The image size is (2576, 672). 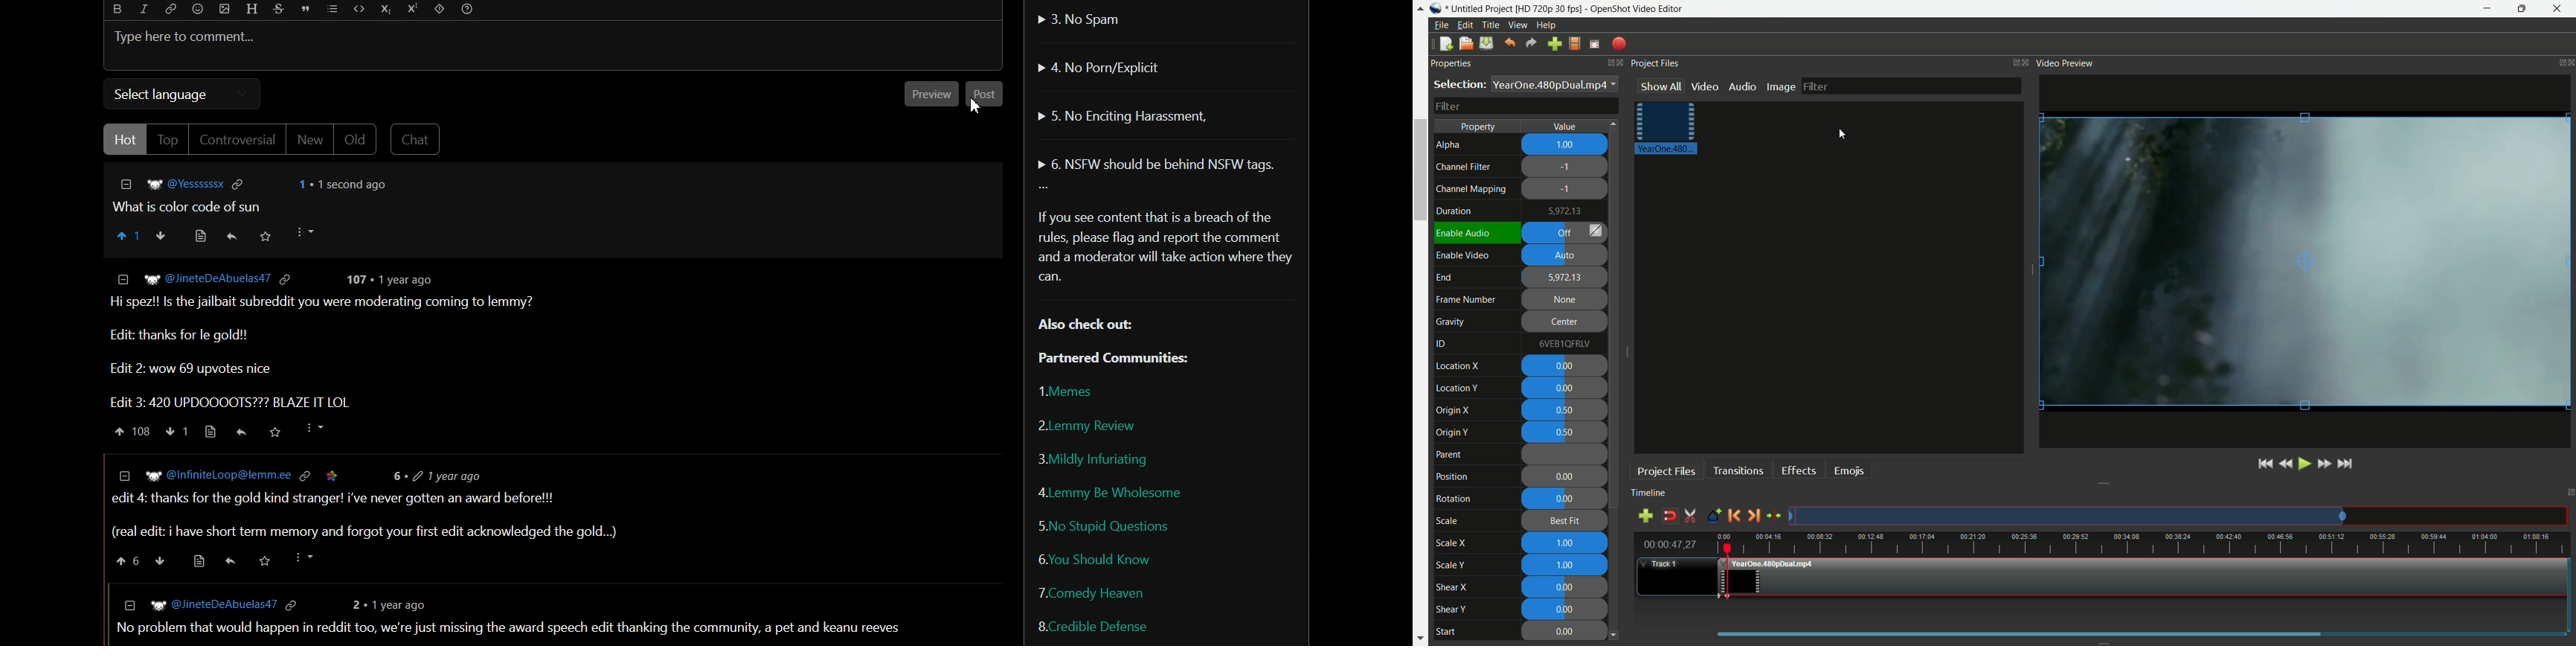 What do you see at coordinates (1713, 514) in the screenshot?
I see `create marker` at bounding box center [1713, 514].